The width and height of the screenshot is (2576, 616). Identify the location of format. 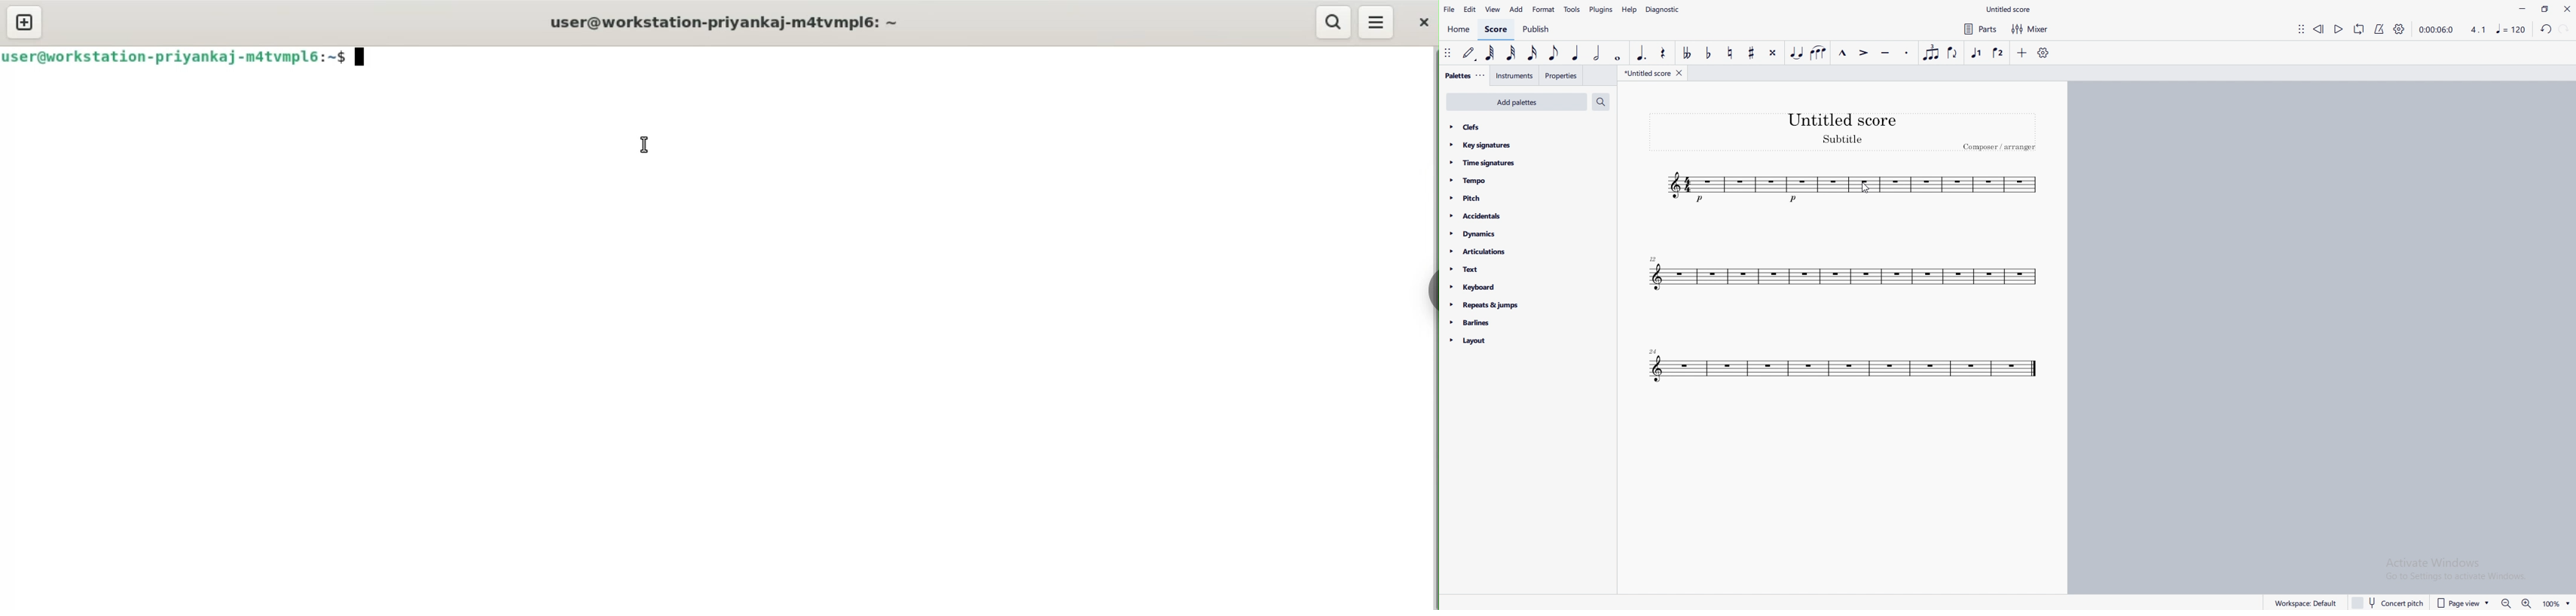
(1544, 10).